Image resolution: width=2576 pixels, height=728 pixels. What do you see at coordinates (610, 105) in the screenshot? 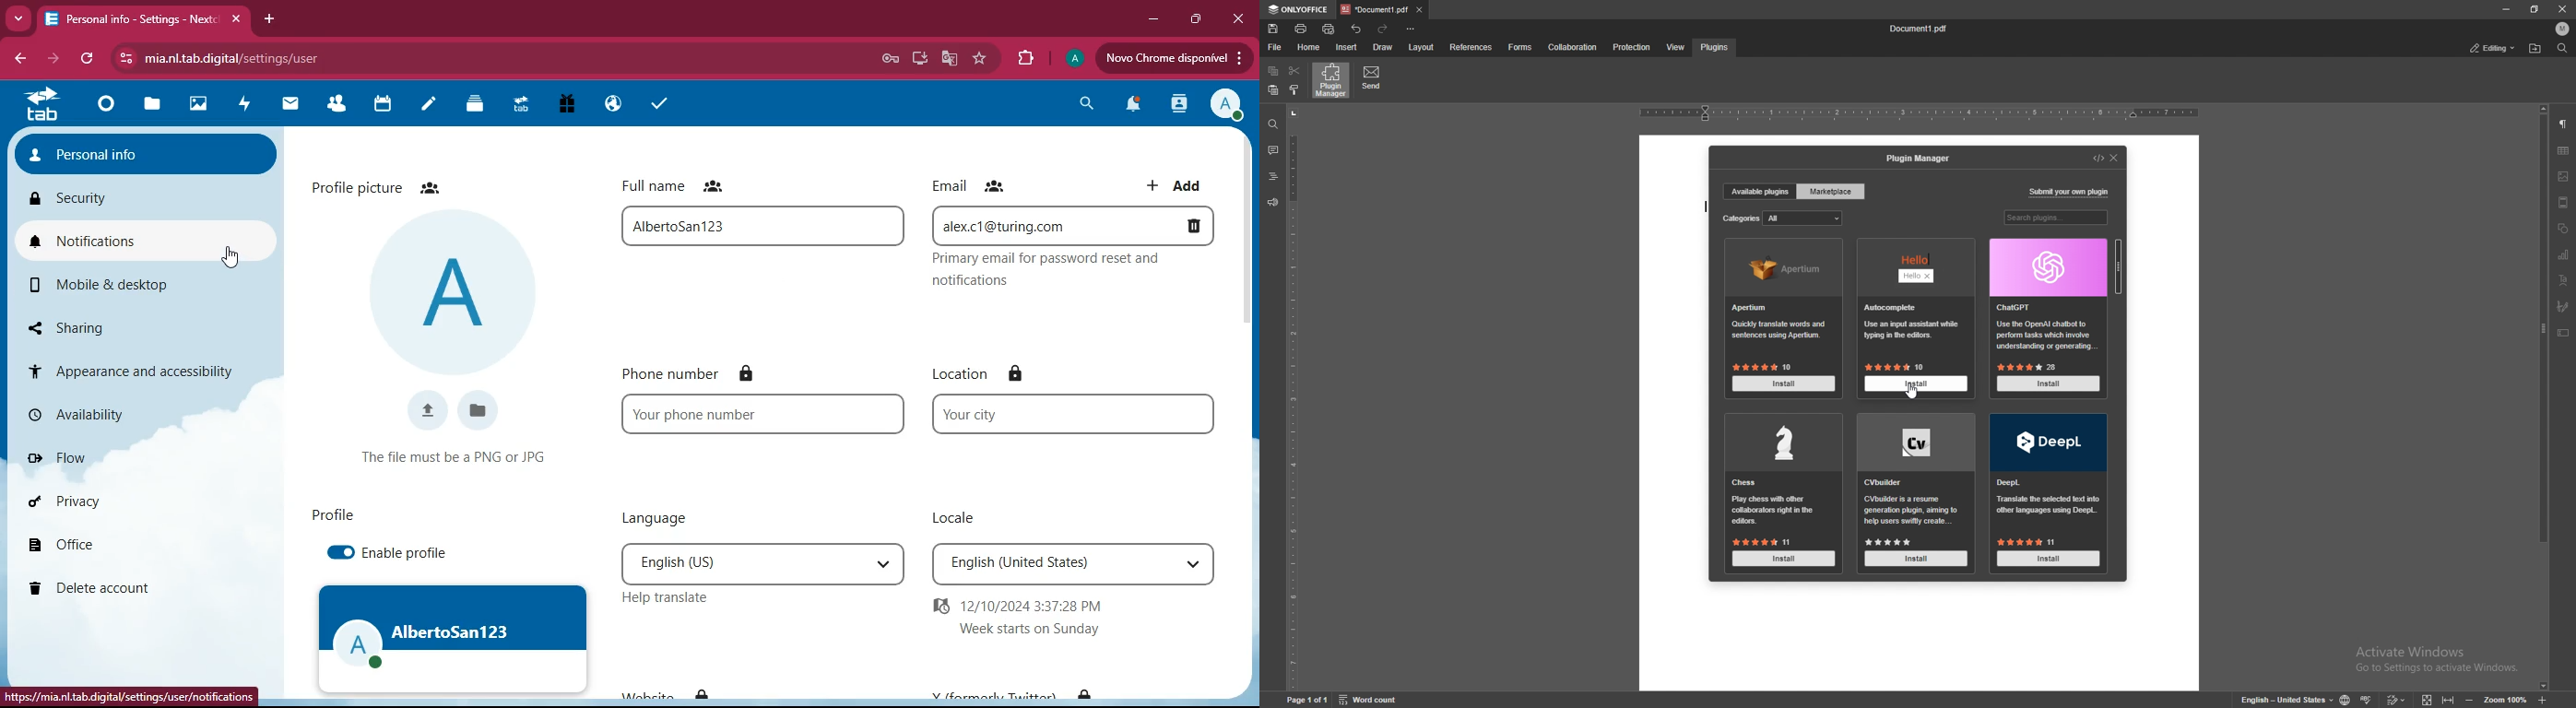
I see `public` at bounding box center [610, 105].